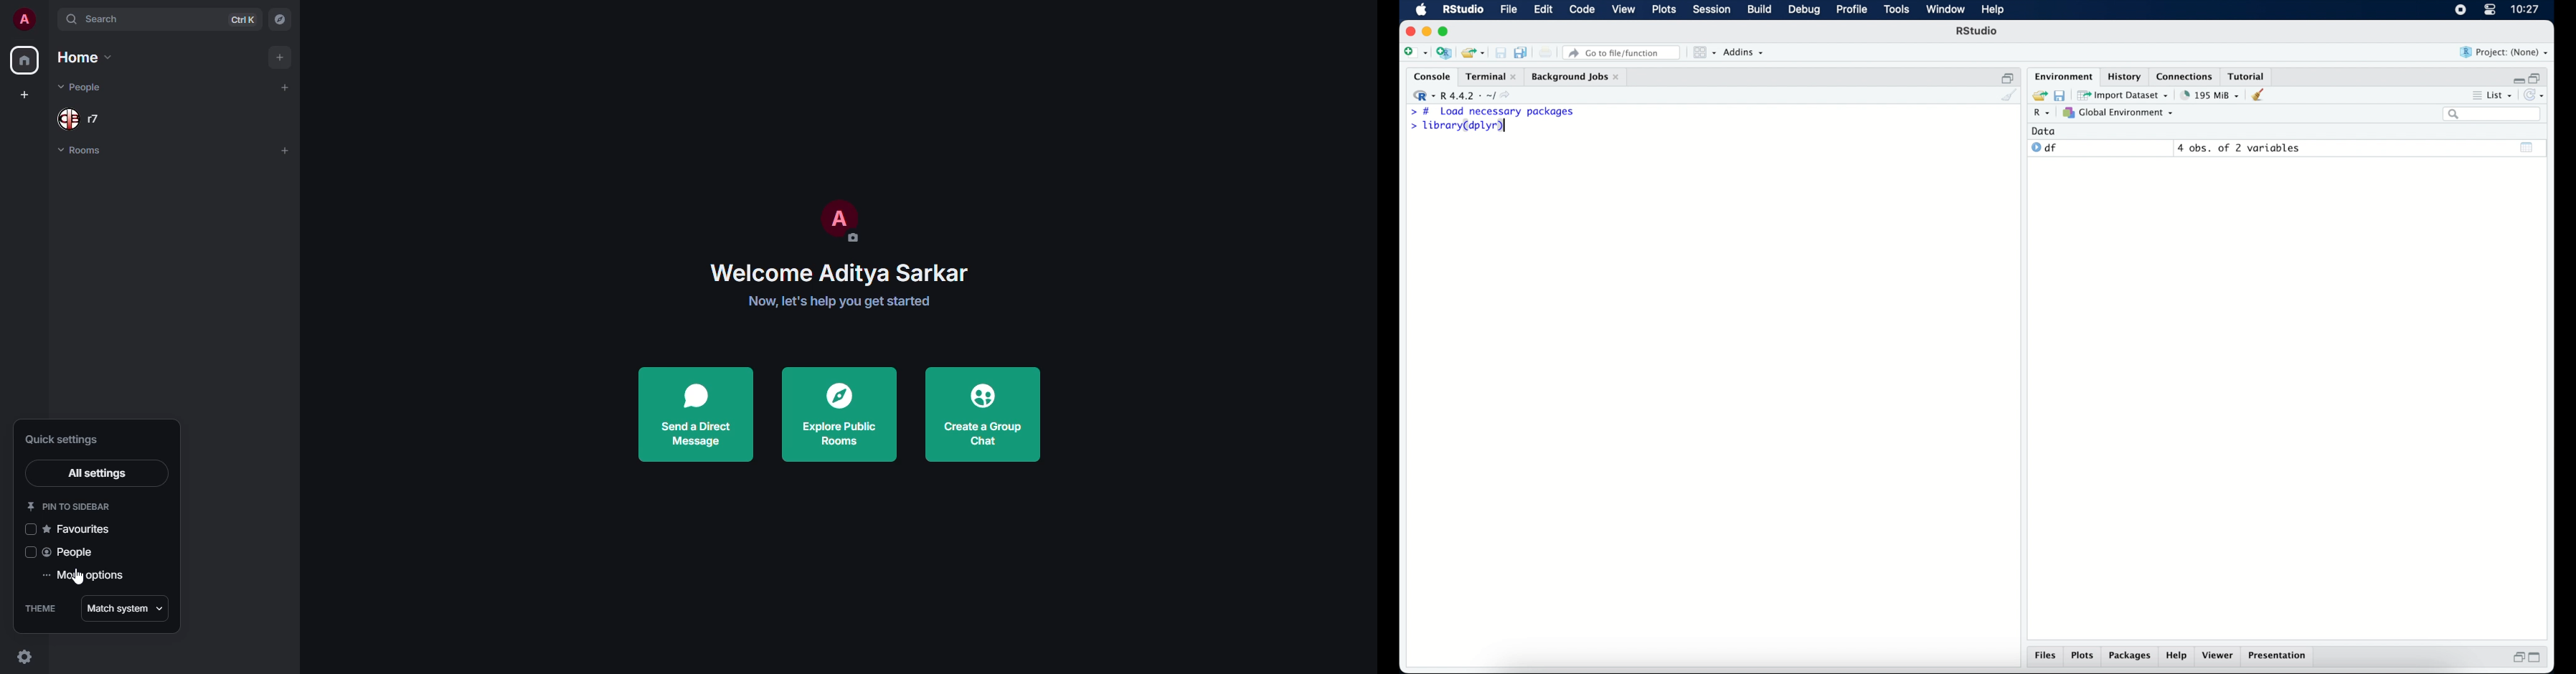 Image resolution: width=2576 pixels, height=700 pixels. What do you see at coordinates (24, 62) in the screenshot?
I see `home` at bounding box center [24, 62].